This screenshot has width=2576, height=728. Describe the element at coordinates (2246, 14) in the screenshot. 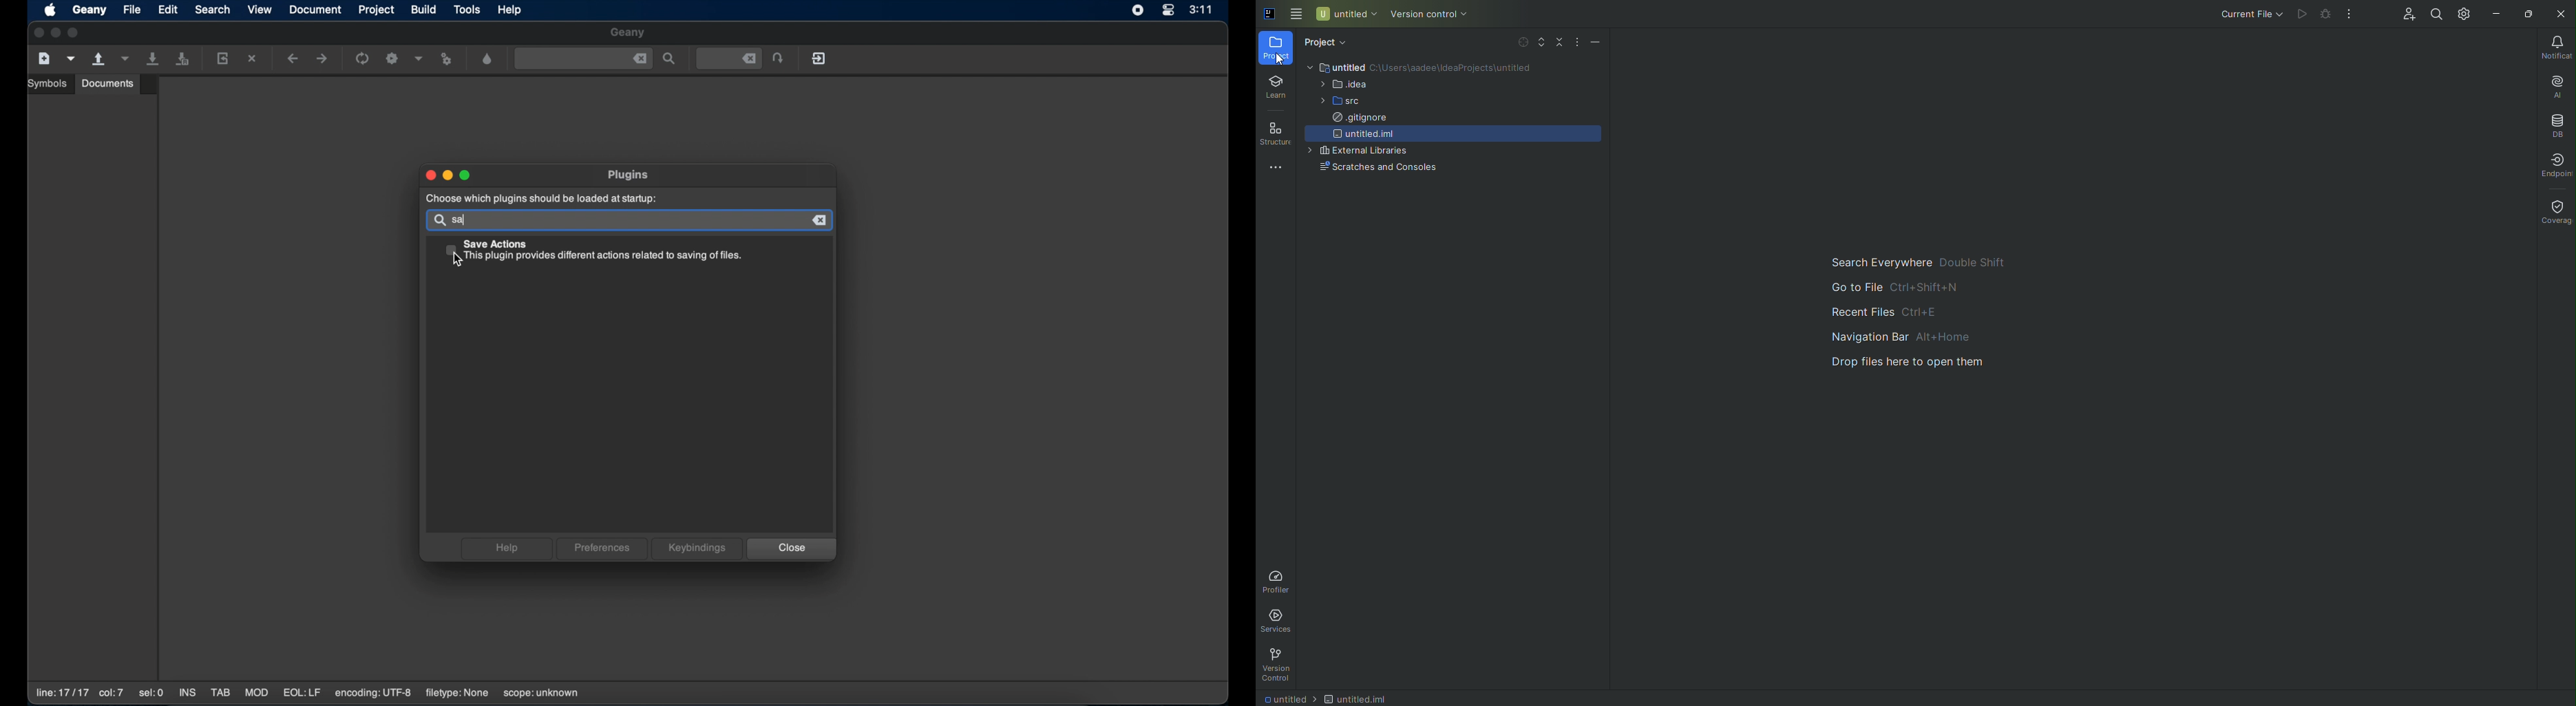

I see `Current File` at that location.